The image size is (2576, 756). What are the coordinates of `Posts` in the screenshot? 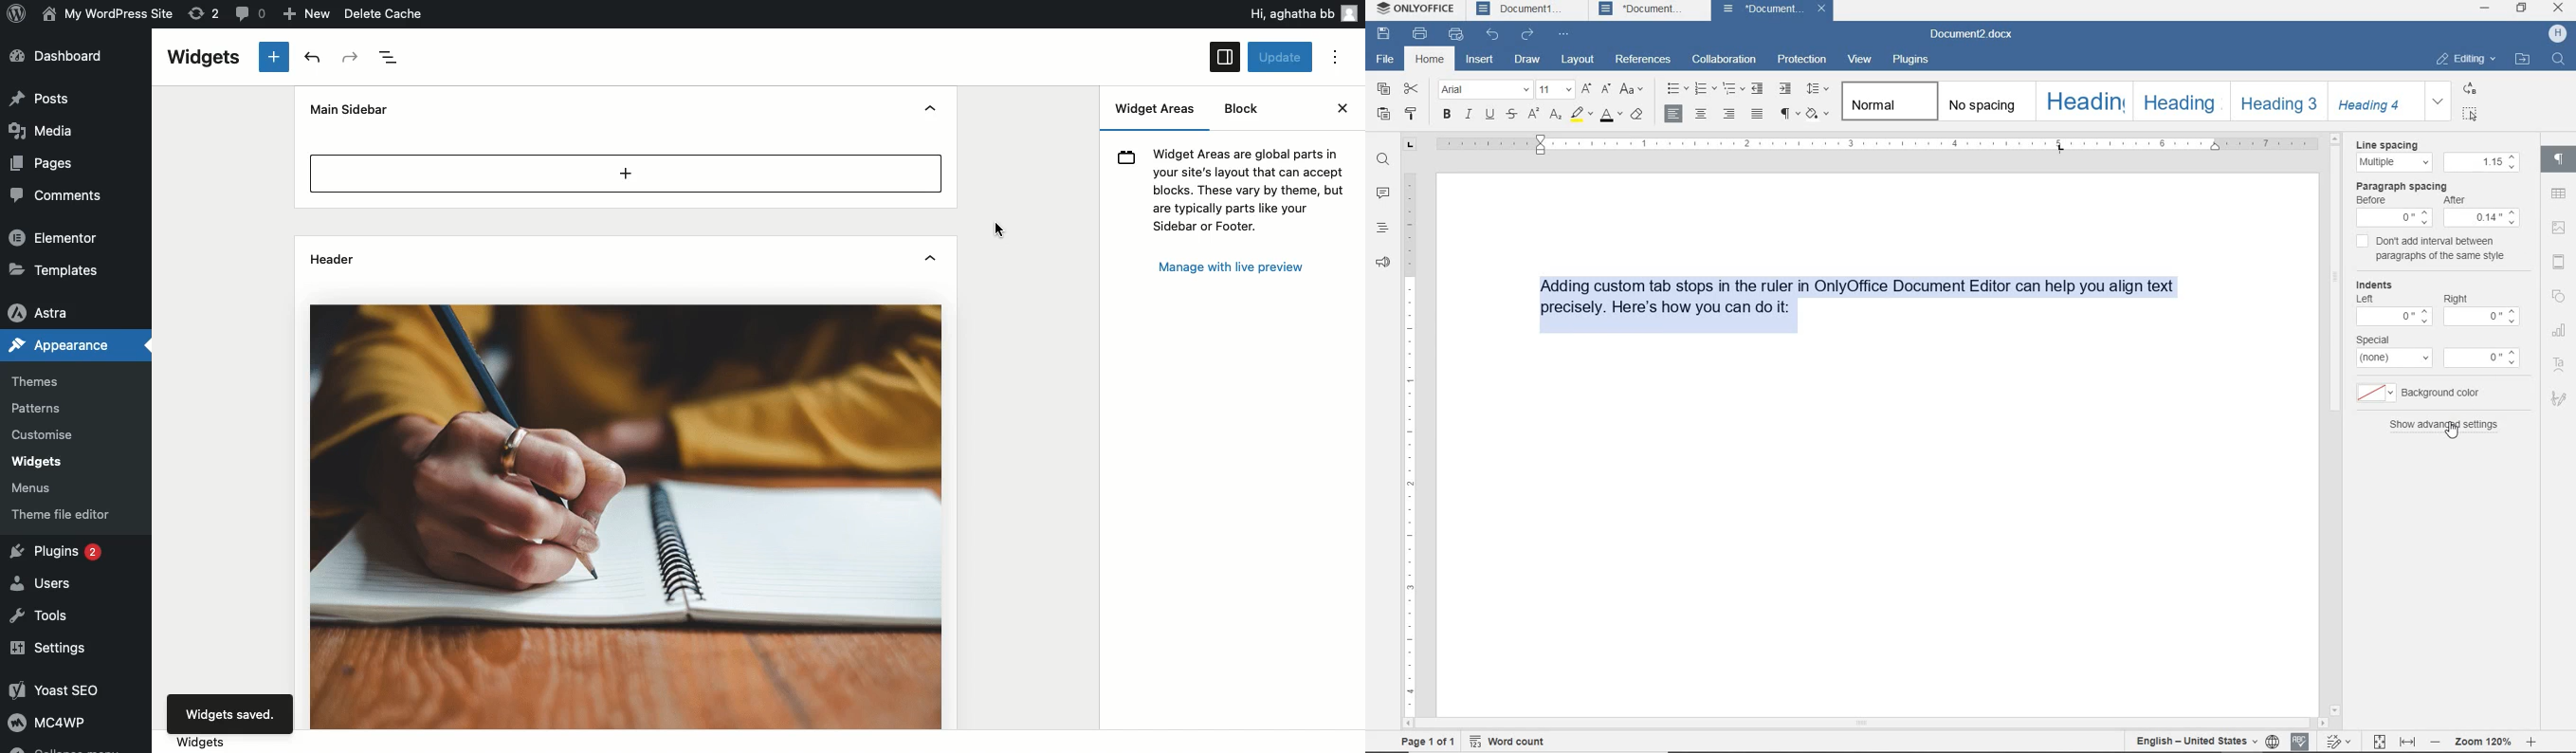 It's located at (42, 98).